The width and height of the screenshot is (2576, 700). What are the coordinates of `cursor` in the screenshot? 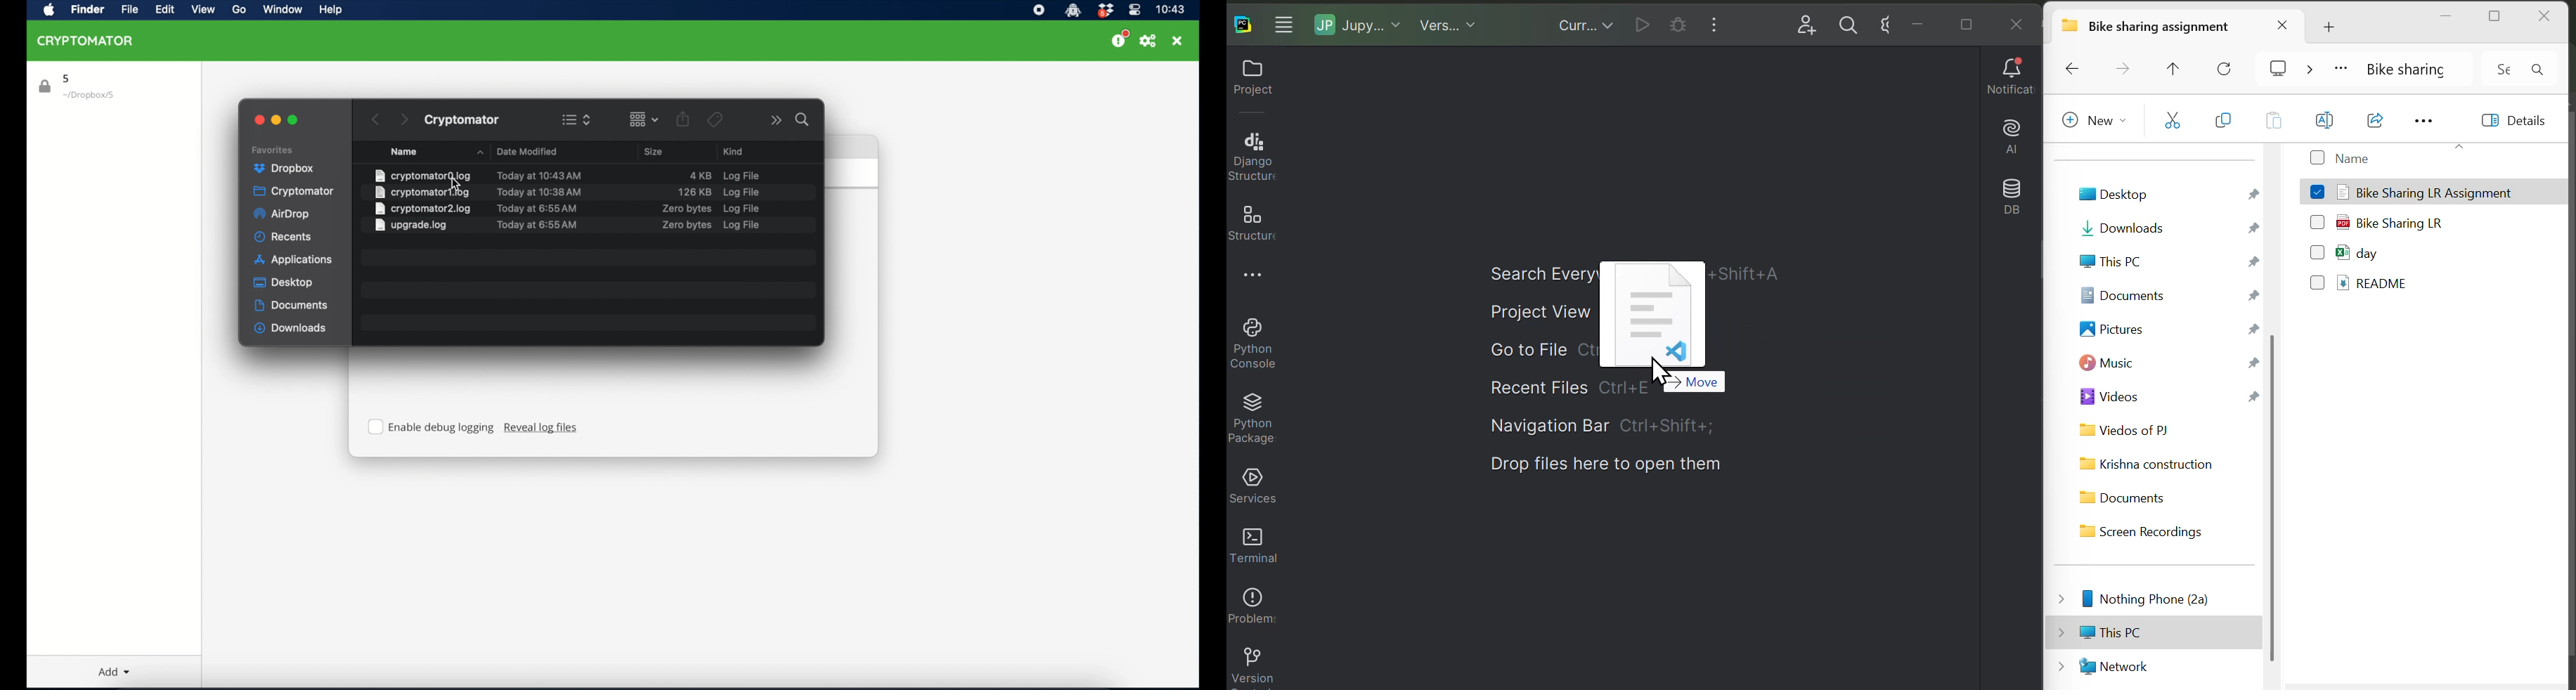 It's located at (452, 182).